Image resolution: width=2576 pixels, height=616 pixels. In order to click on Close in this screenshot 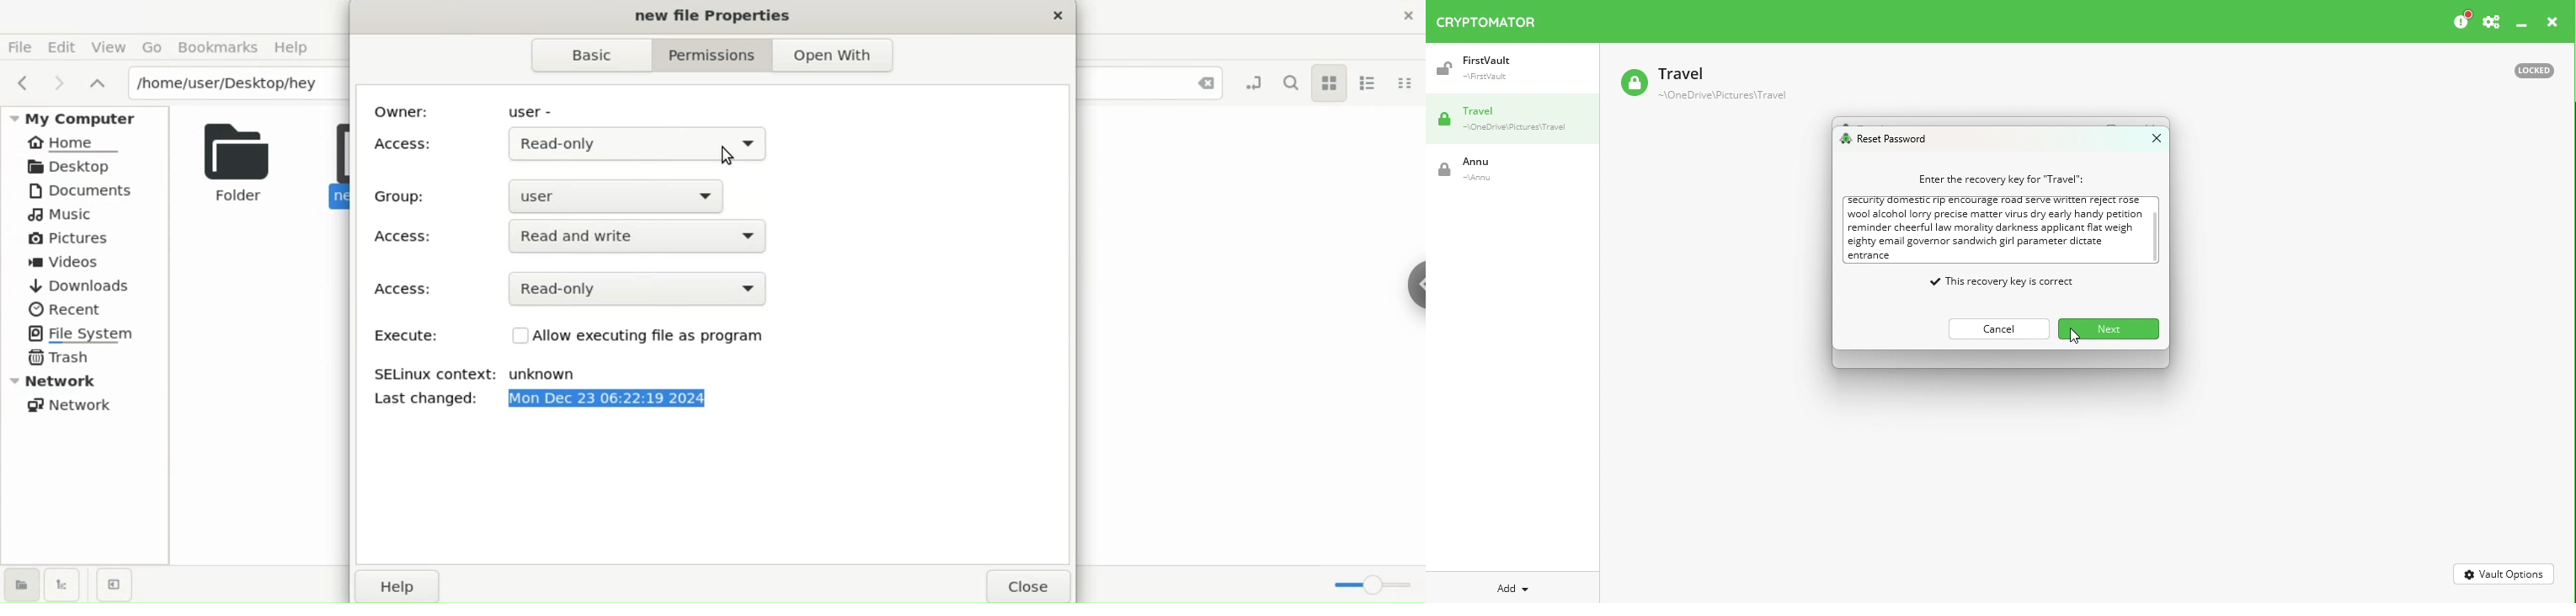, I will do `click(2552, 24)`.